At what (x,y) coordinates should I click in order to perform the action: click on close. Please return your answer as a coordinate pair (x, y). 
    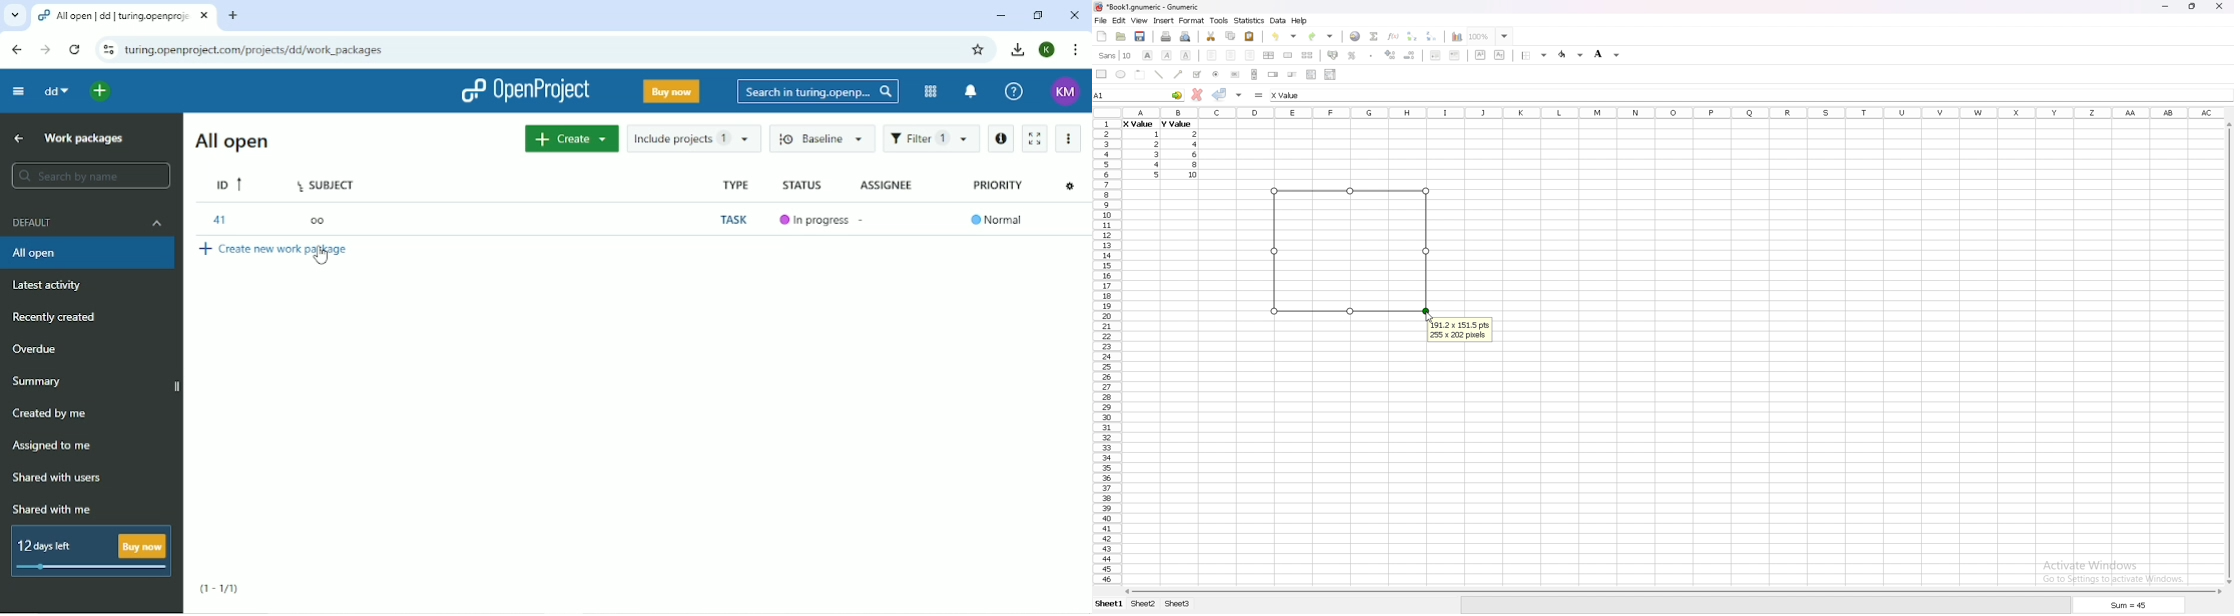
    Looking at the image, I should click on (2219, 6).